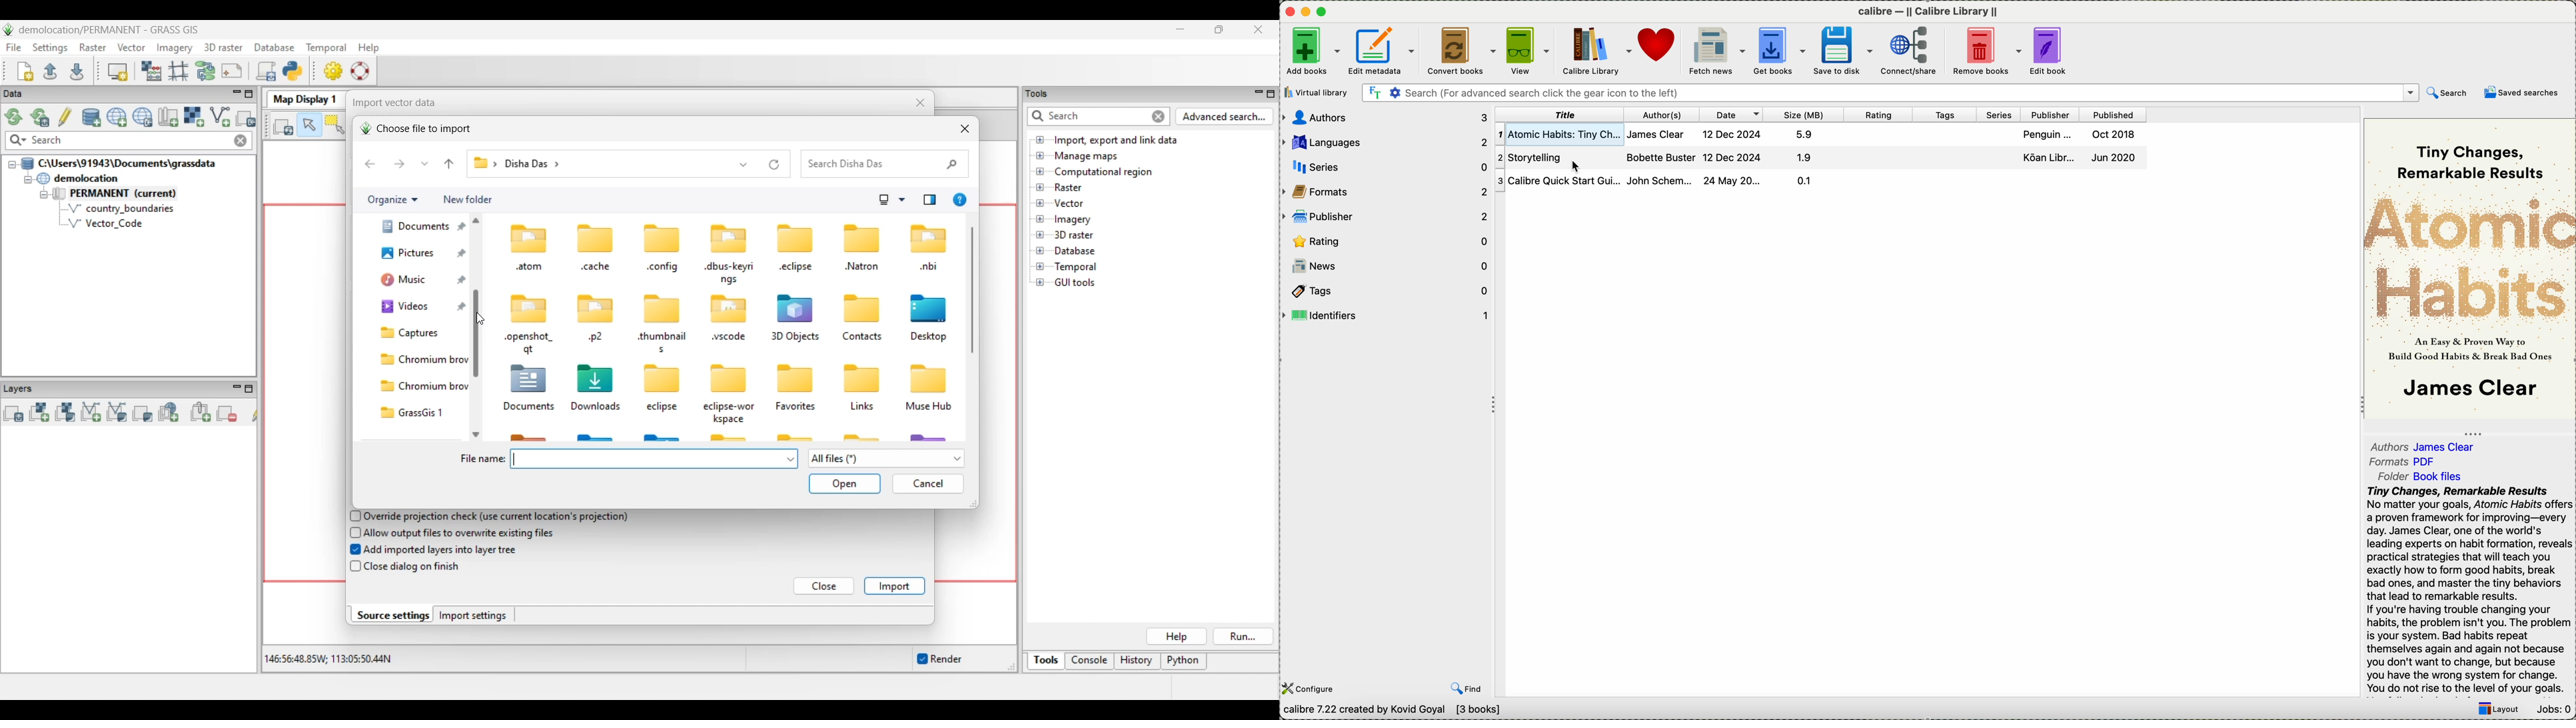  Describe the element at coordinates (1806, 115) in the screenshot. I see `size` at that location.